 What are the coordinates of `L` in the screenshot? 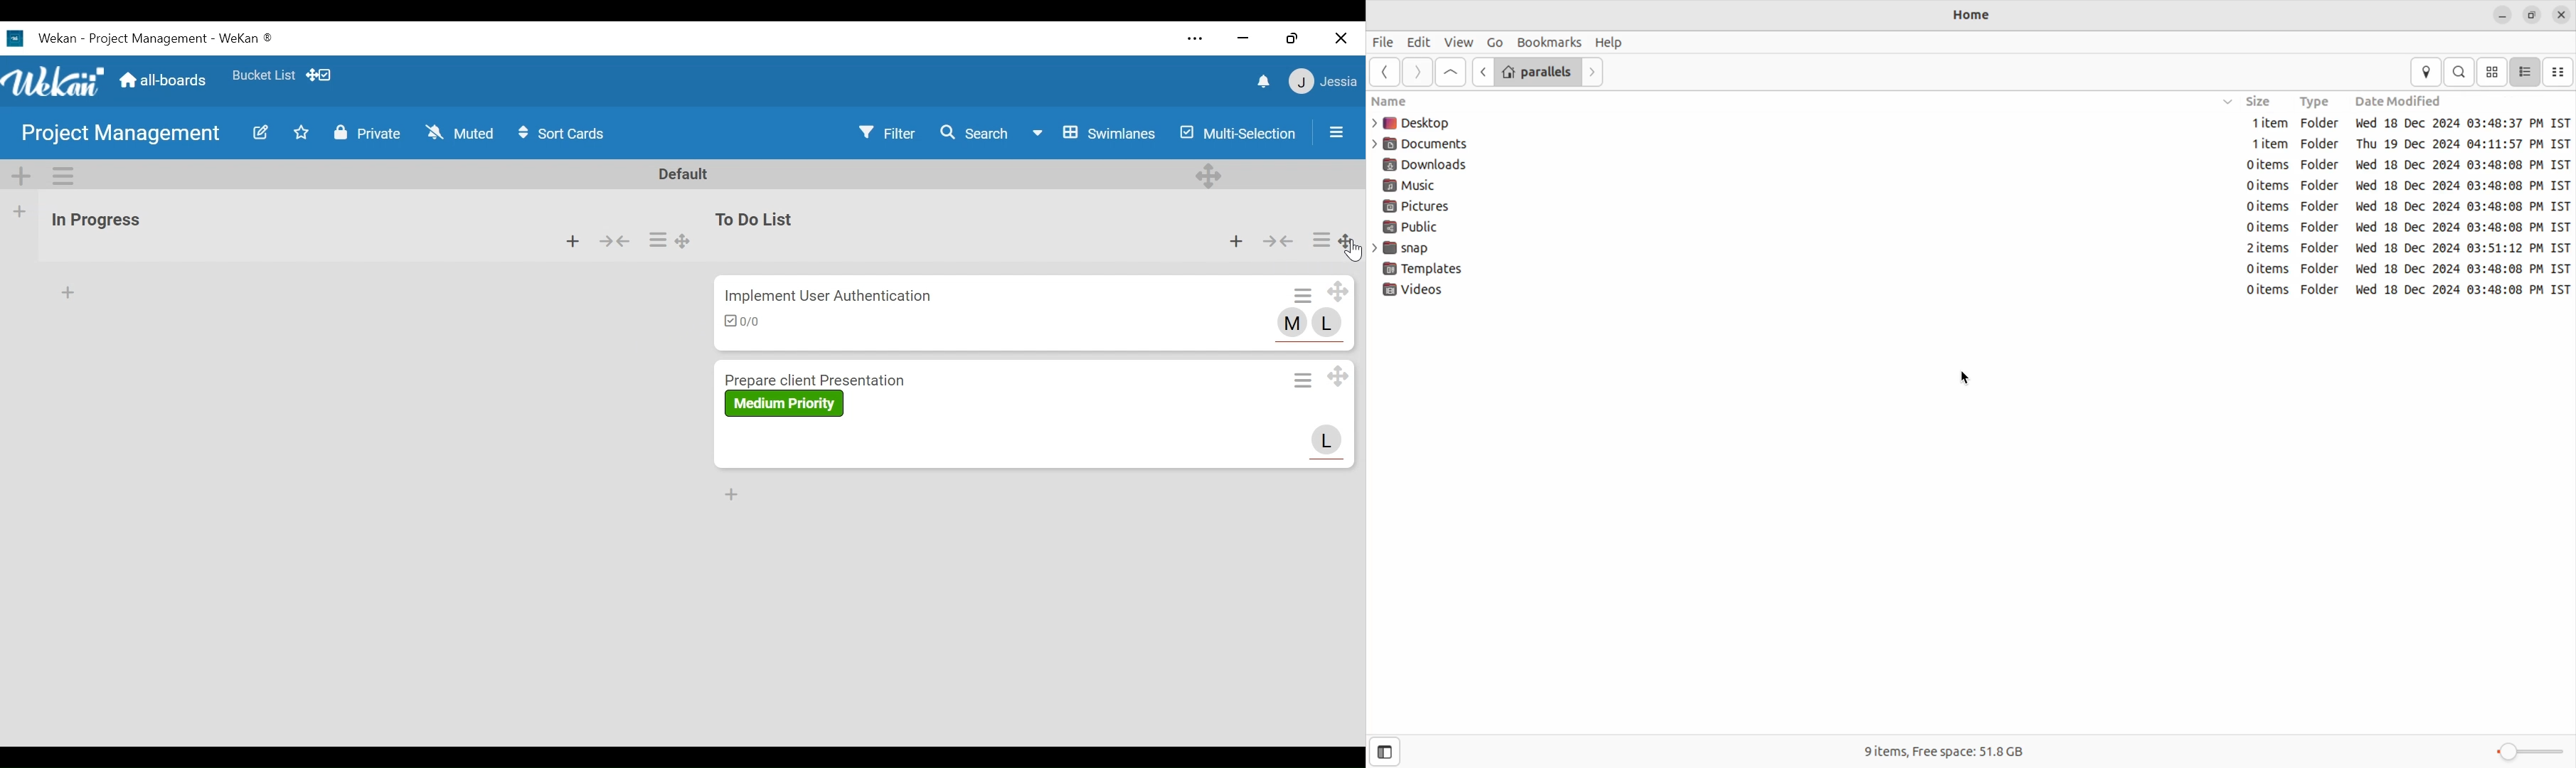 It's located at (1328, 323).